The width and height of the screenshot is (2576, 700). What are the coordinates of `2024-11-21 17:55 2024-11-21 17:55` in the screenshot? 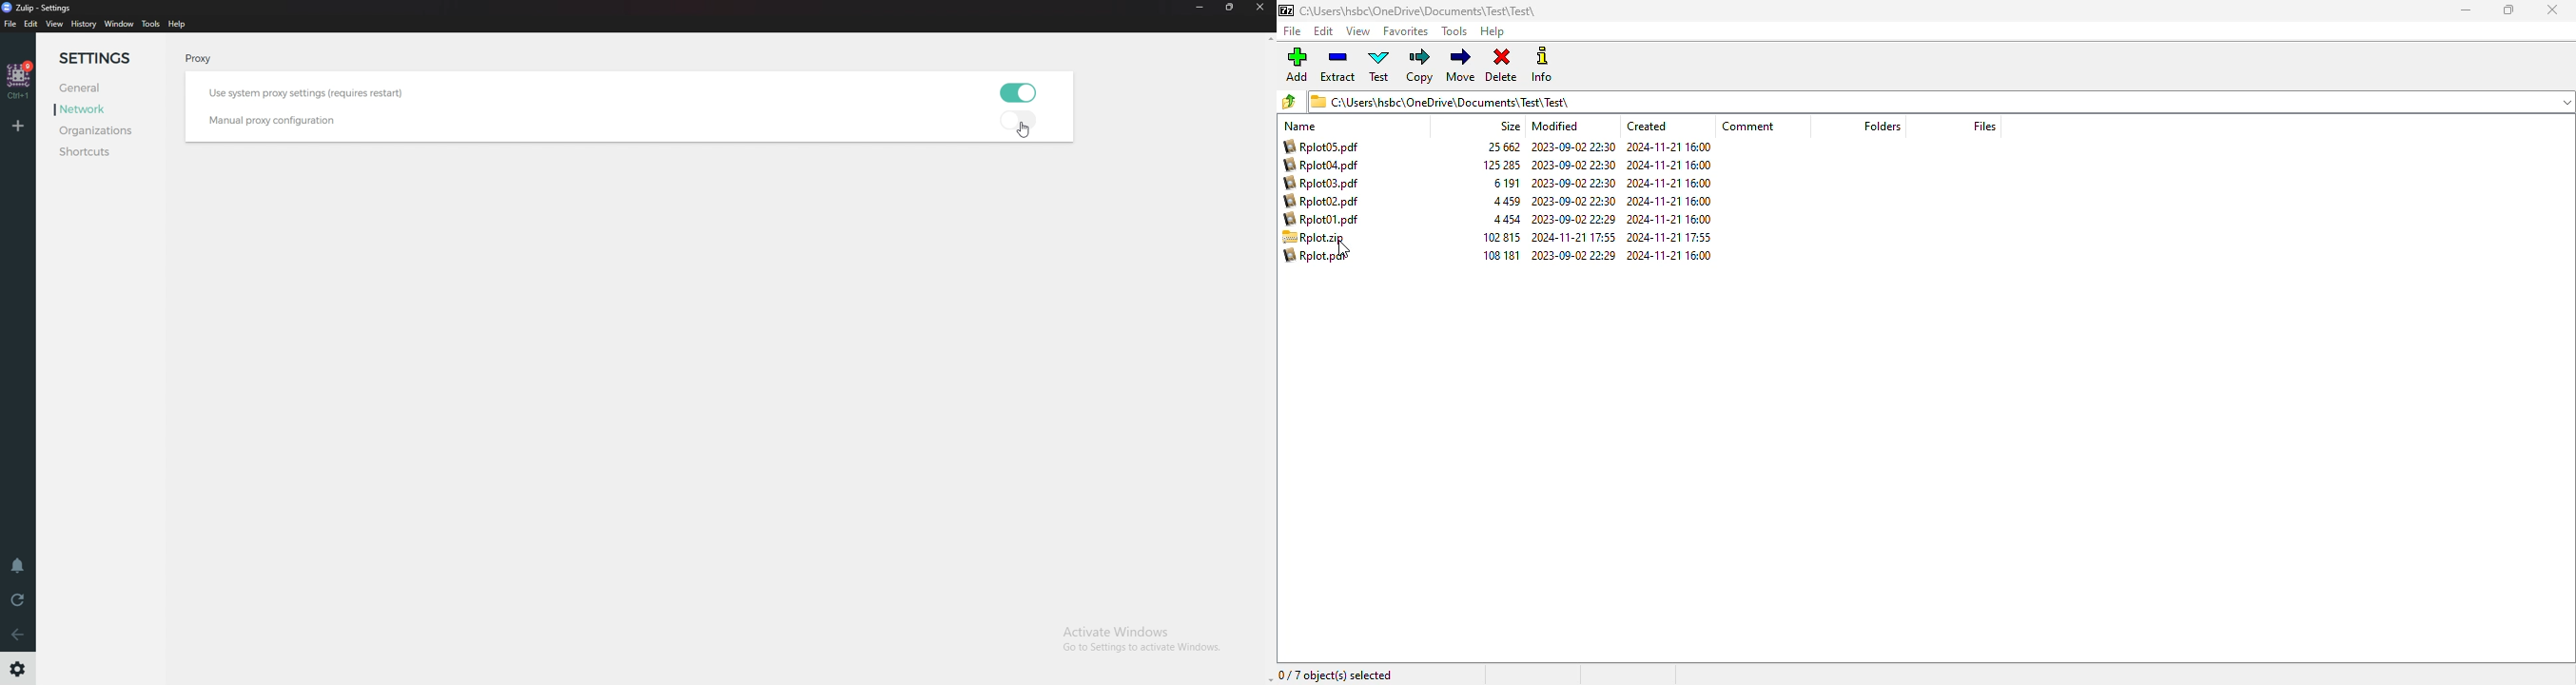 It's located at (1621, 238).